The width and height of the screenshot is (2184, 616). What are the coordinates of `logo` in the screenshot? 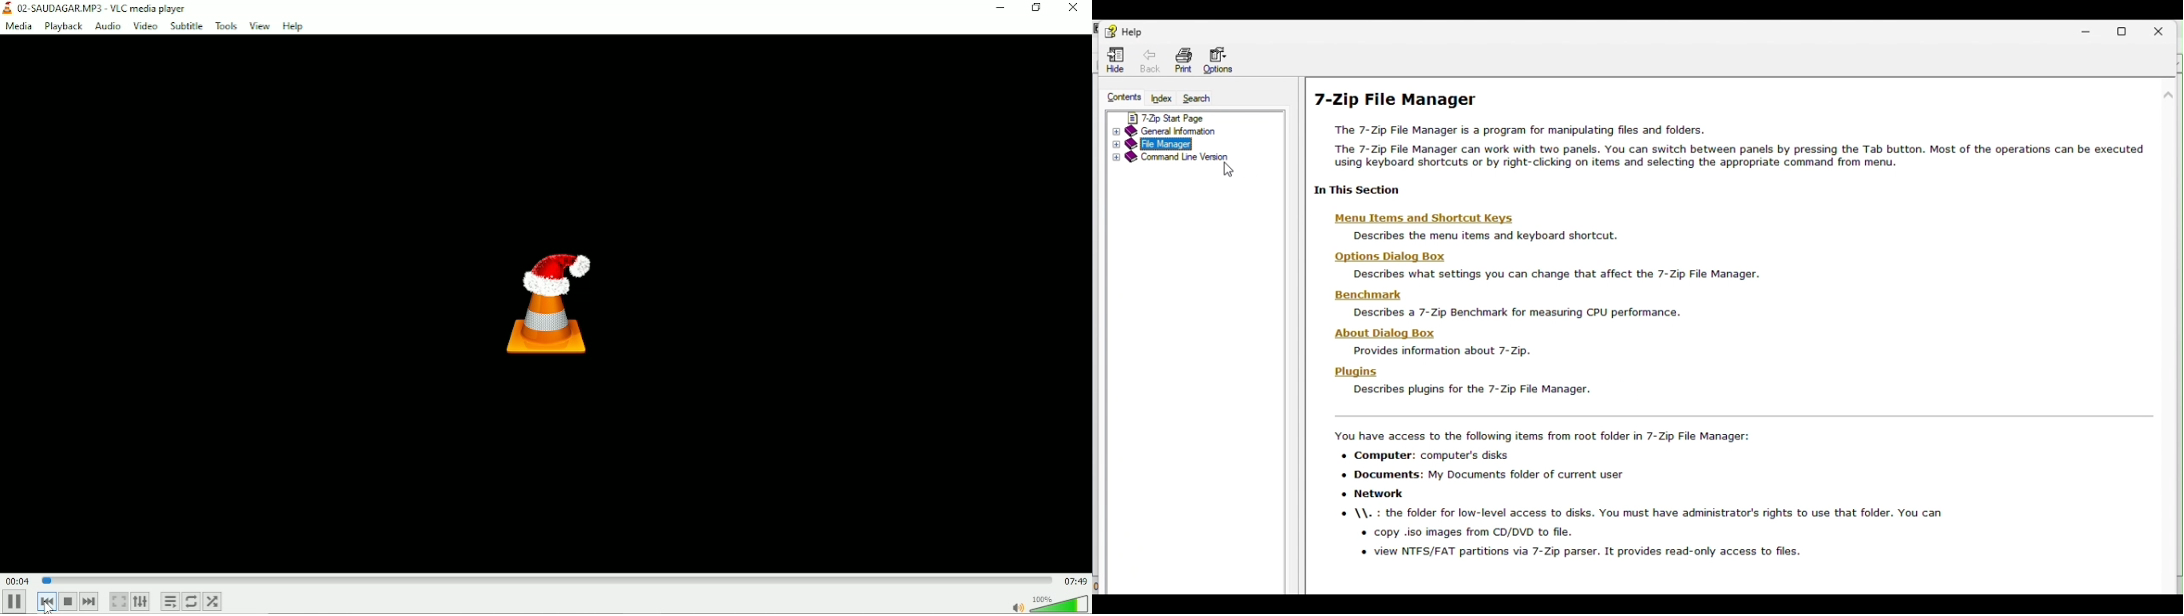 It's located at (7, 8).